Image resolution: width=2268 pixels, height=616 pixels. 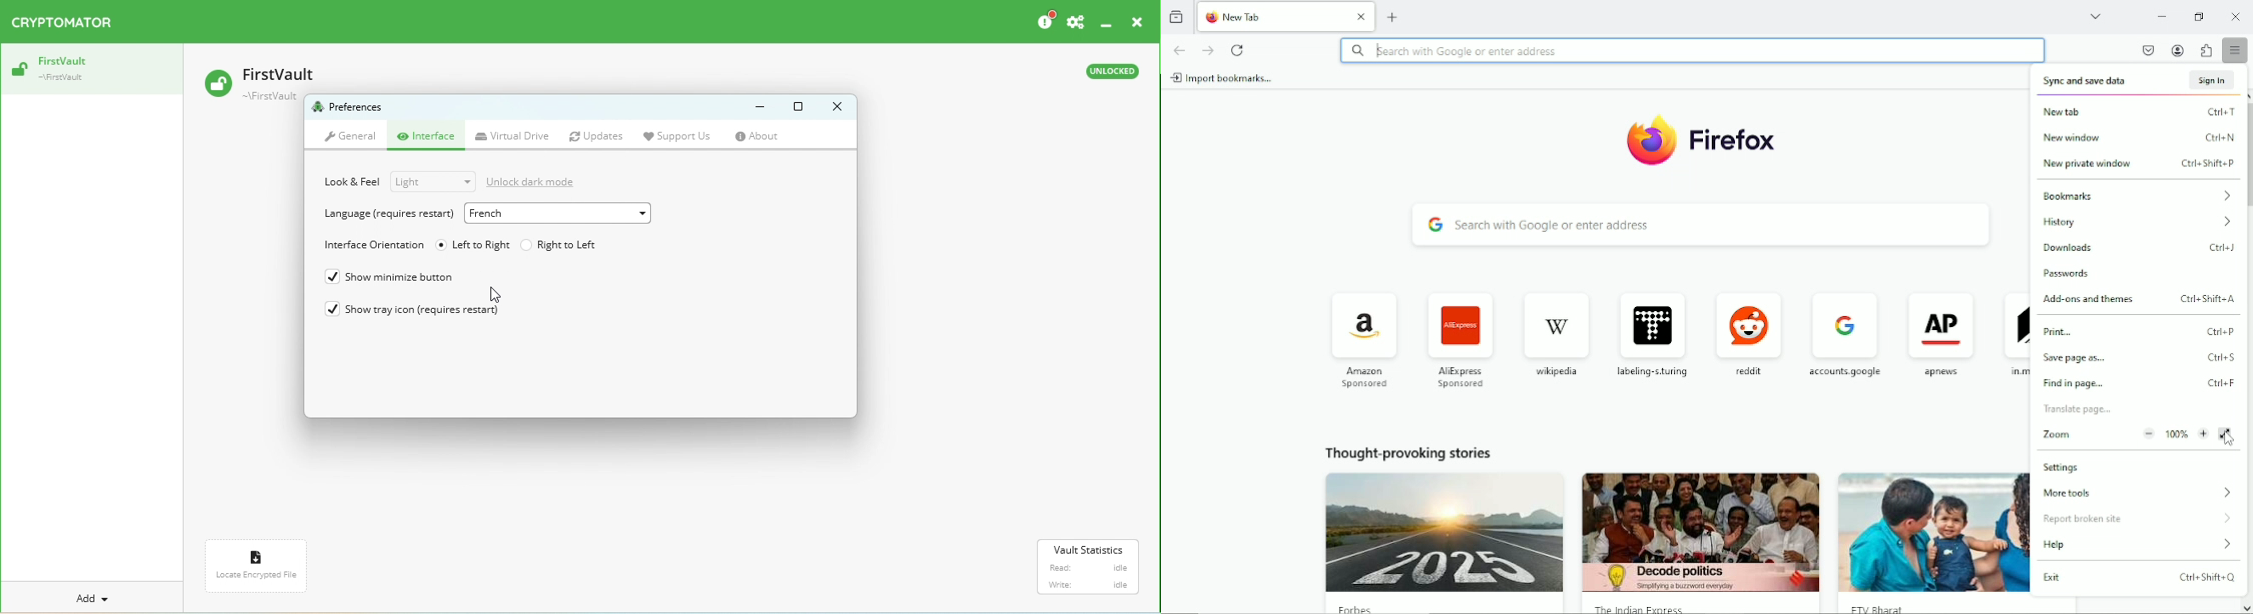 What do you see at coordinates (2245, 606) in the screenshot?
I see `scroll down` at bounding box center [2245, 606].